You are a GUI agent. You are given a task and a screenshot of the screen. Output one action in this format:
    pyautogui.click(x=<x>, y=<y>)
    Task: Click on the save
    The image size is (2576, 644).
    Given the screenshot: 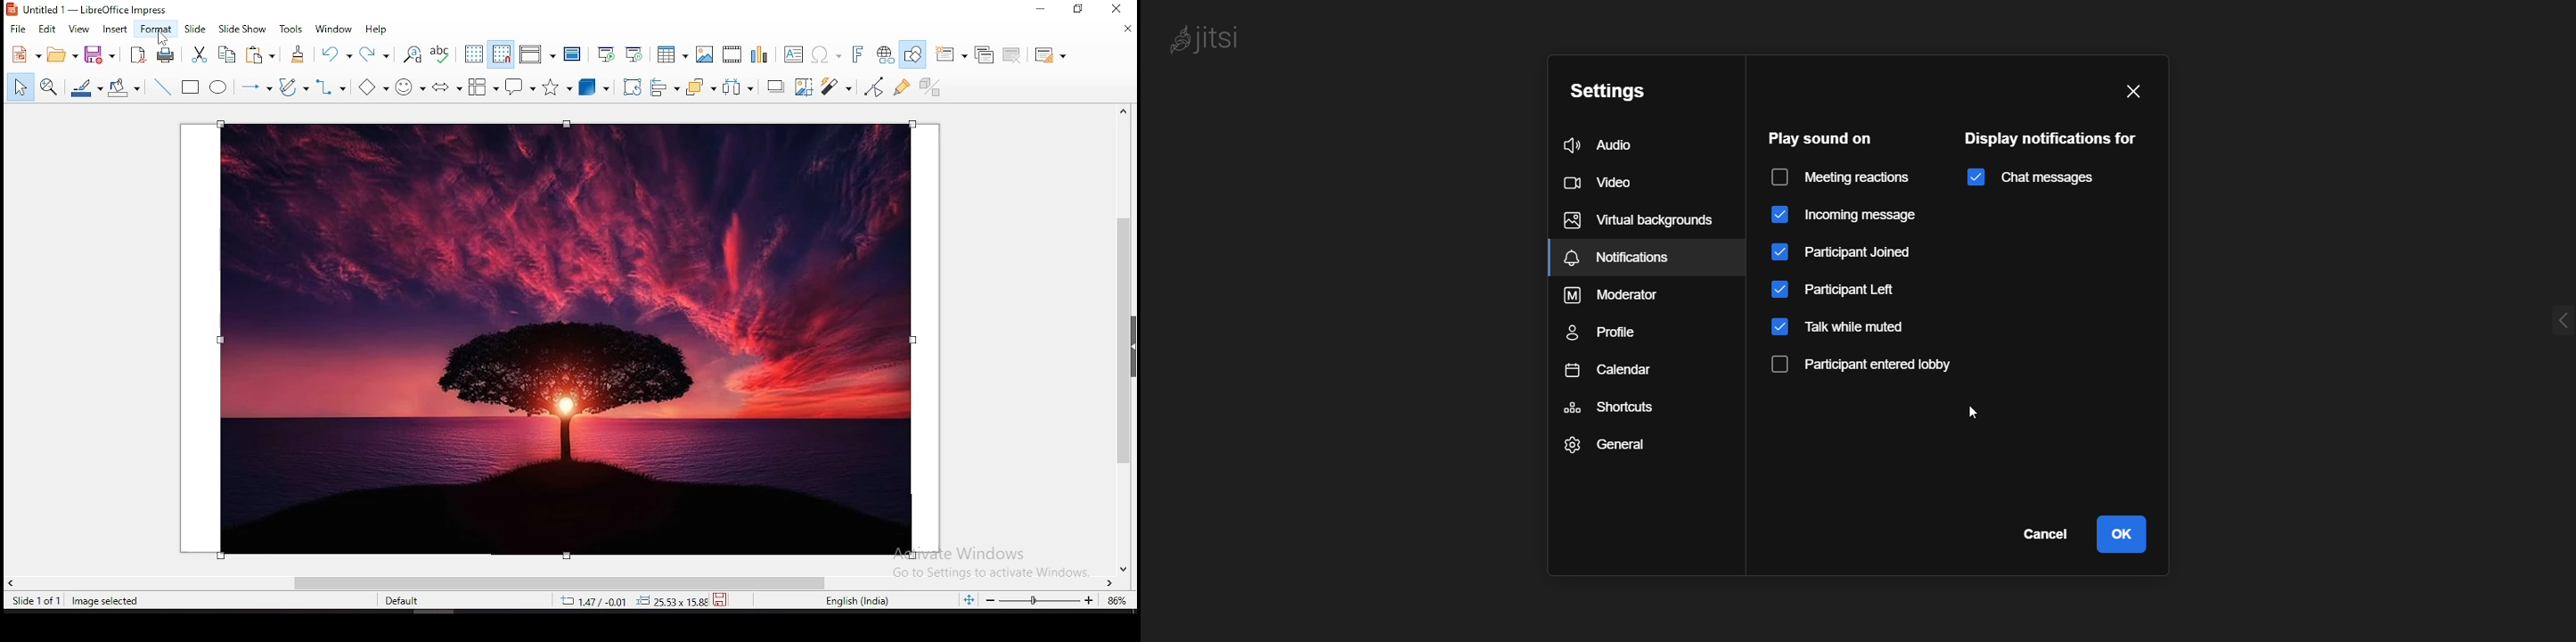 What is the action you would take?
    pyautogui.click(x=723, y=598)
    